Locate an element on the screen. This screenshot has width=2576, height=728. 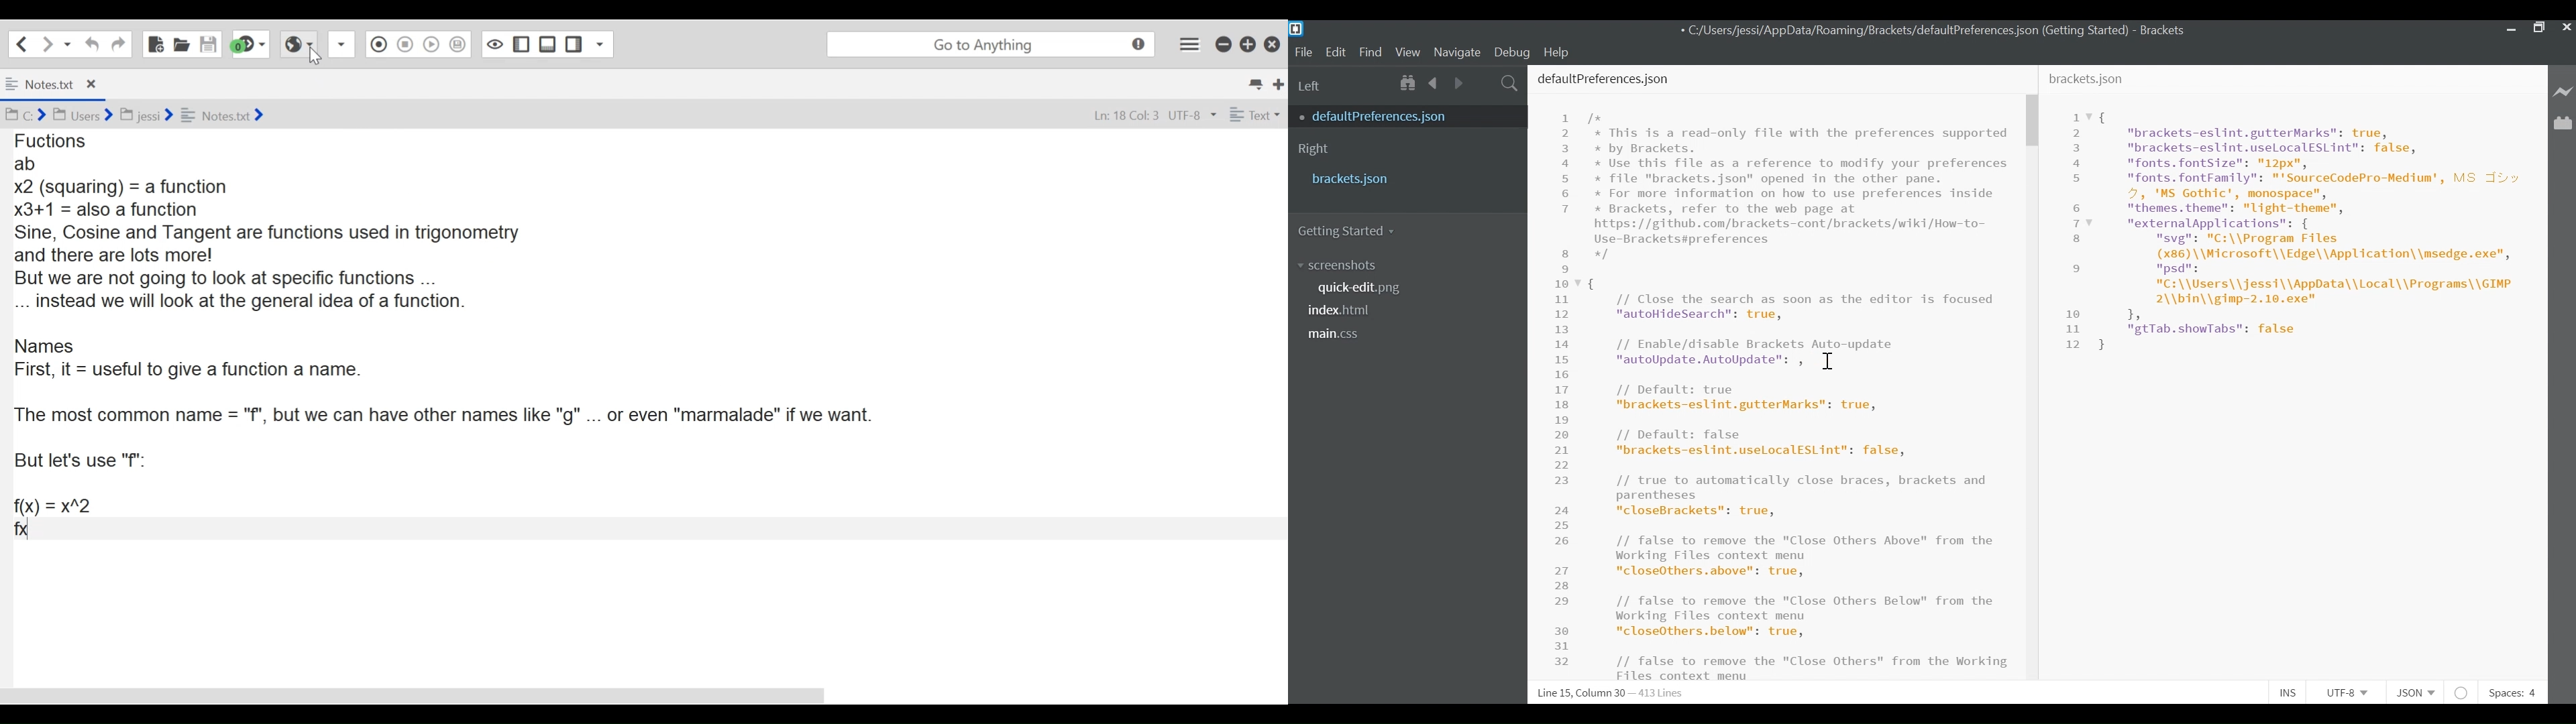
Select File Type is located at coordinates (2414, 692).